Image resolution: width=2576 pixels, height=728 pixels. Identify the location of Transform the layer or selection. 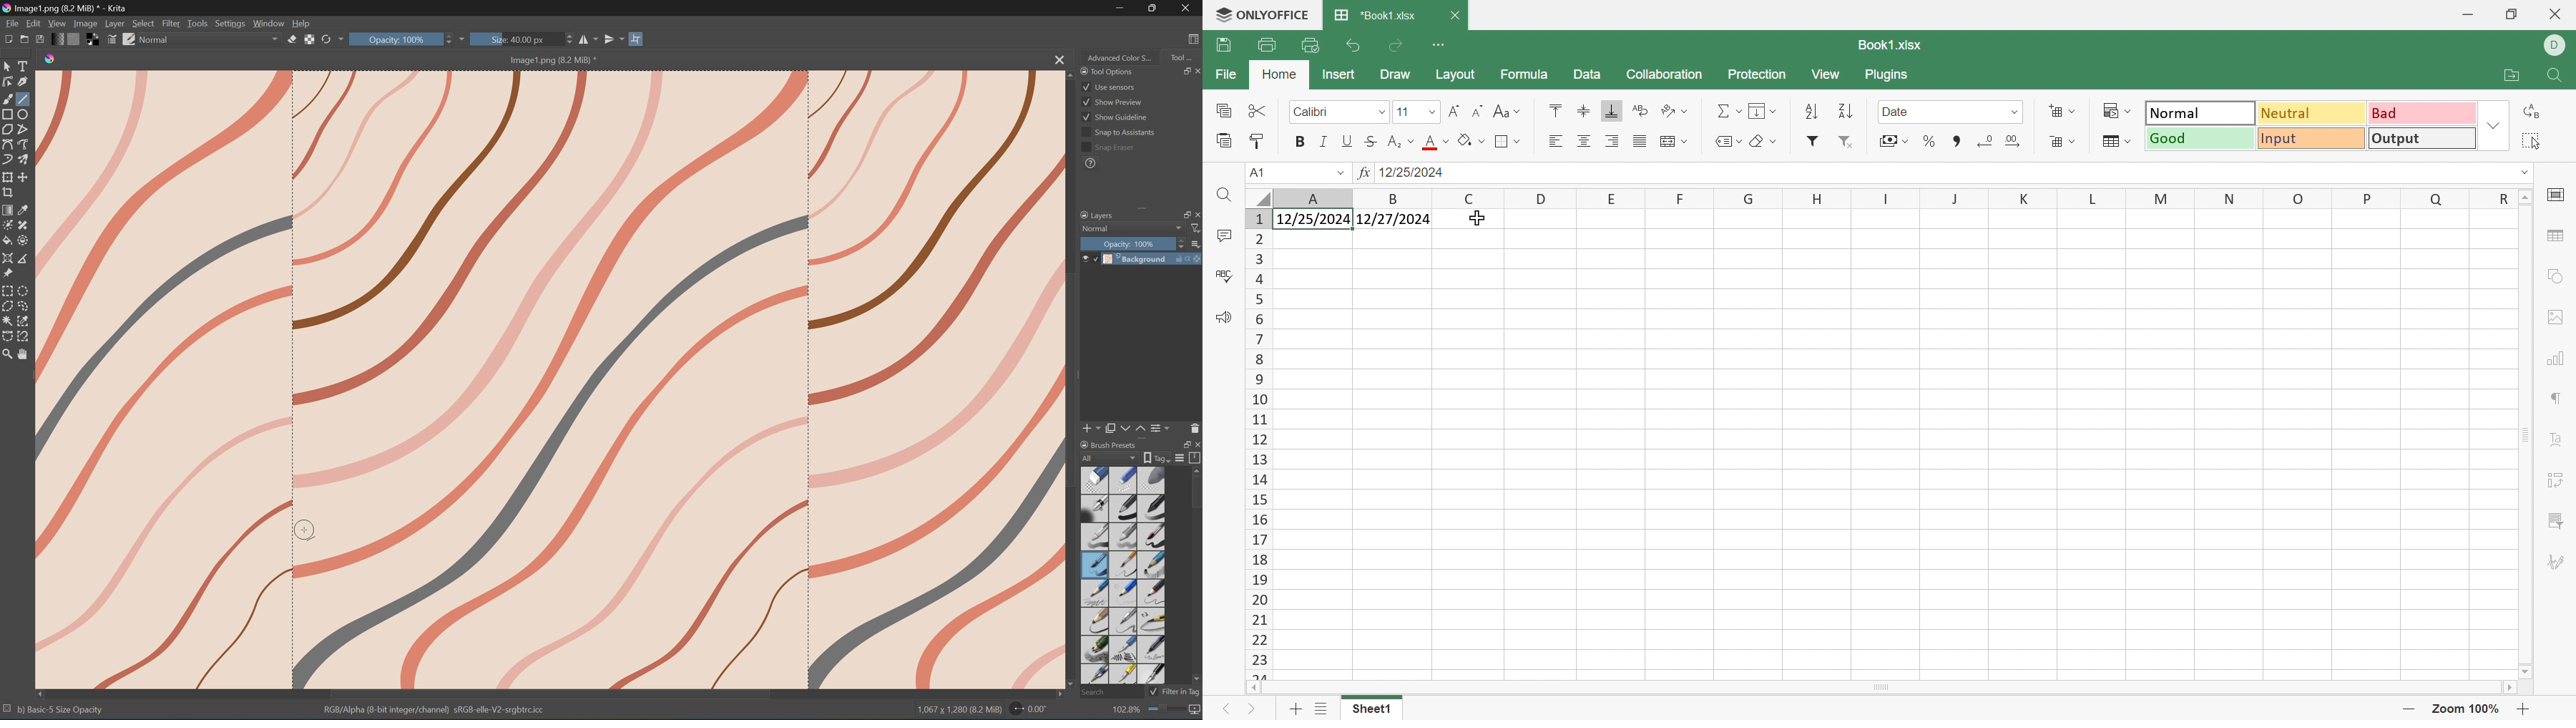
(8, 176).